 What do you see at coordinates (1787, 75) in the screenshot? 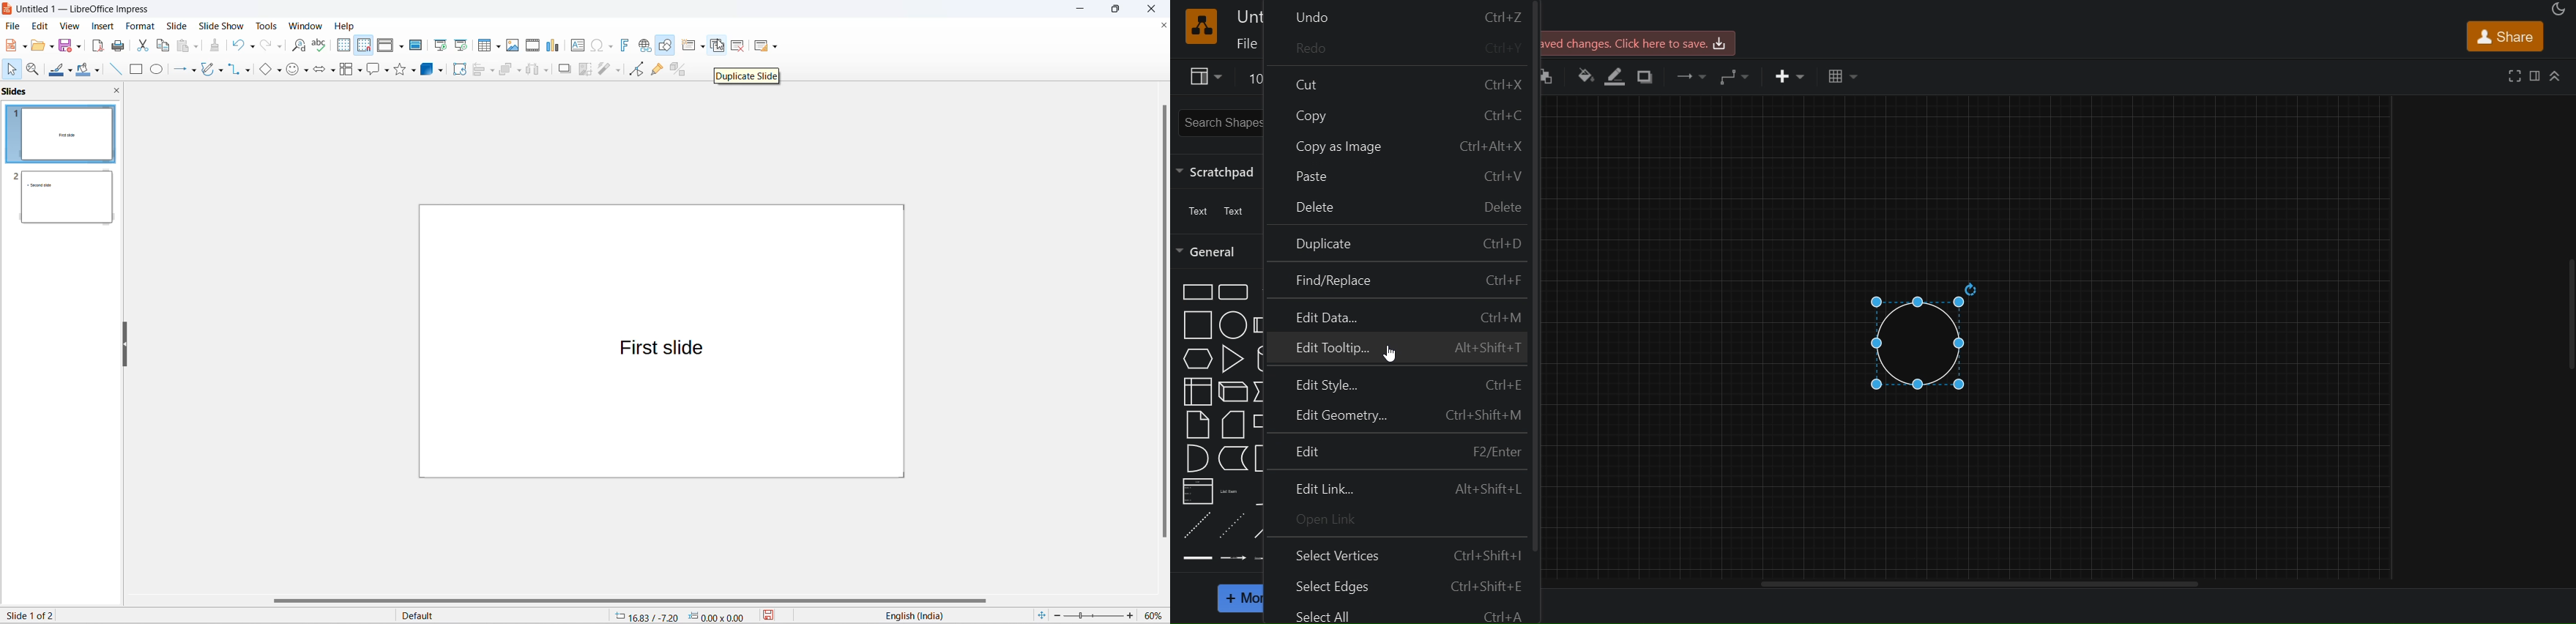
I see `insert` at bounding box center [1787, 75].